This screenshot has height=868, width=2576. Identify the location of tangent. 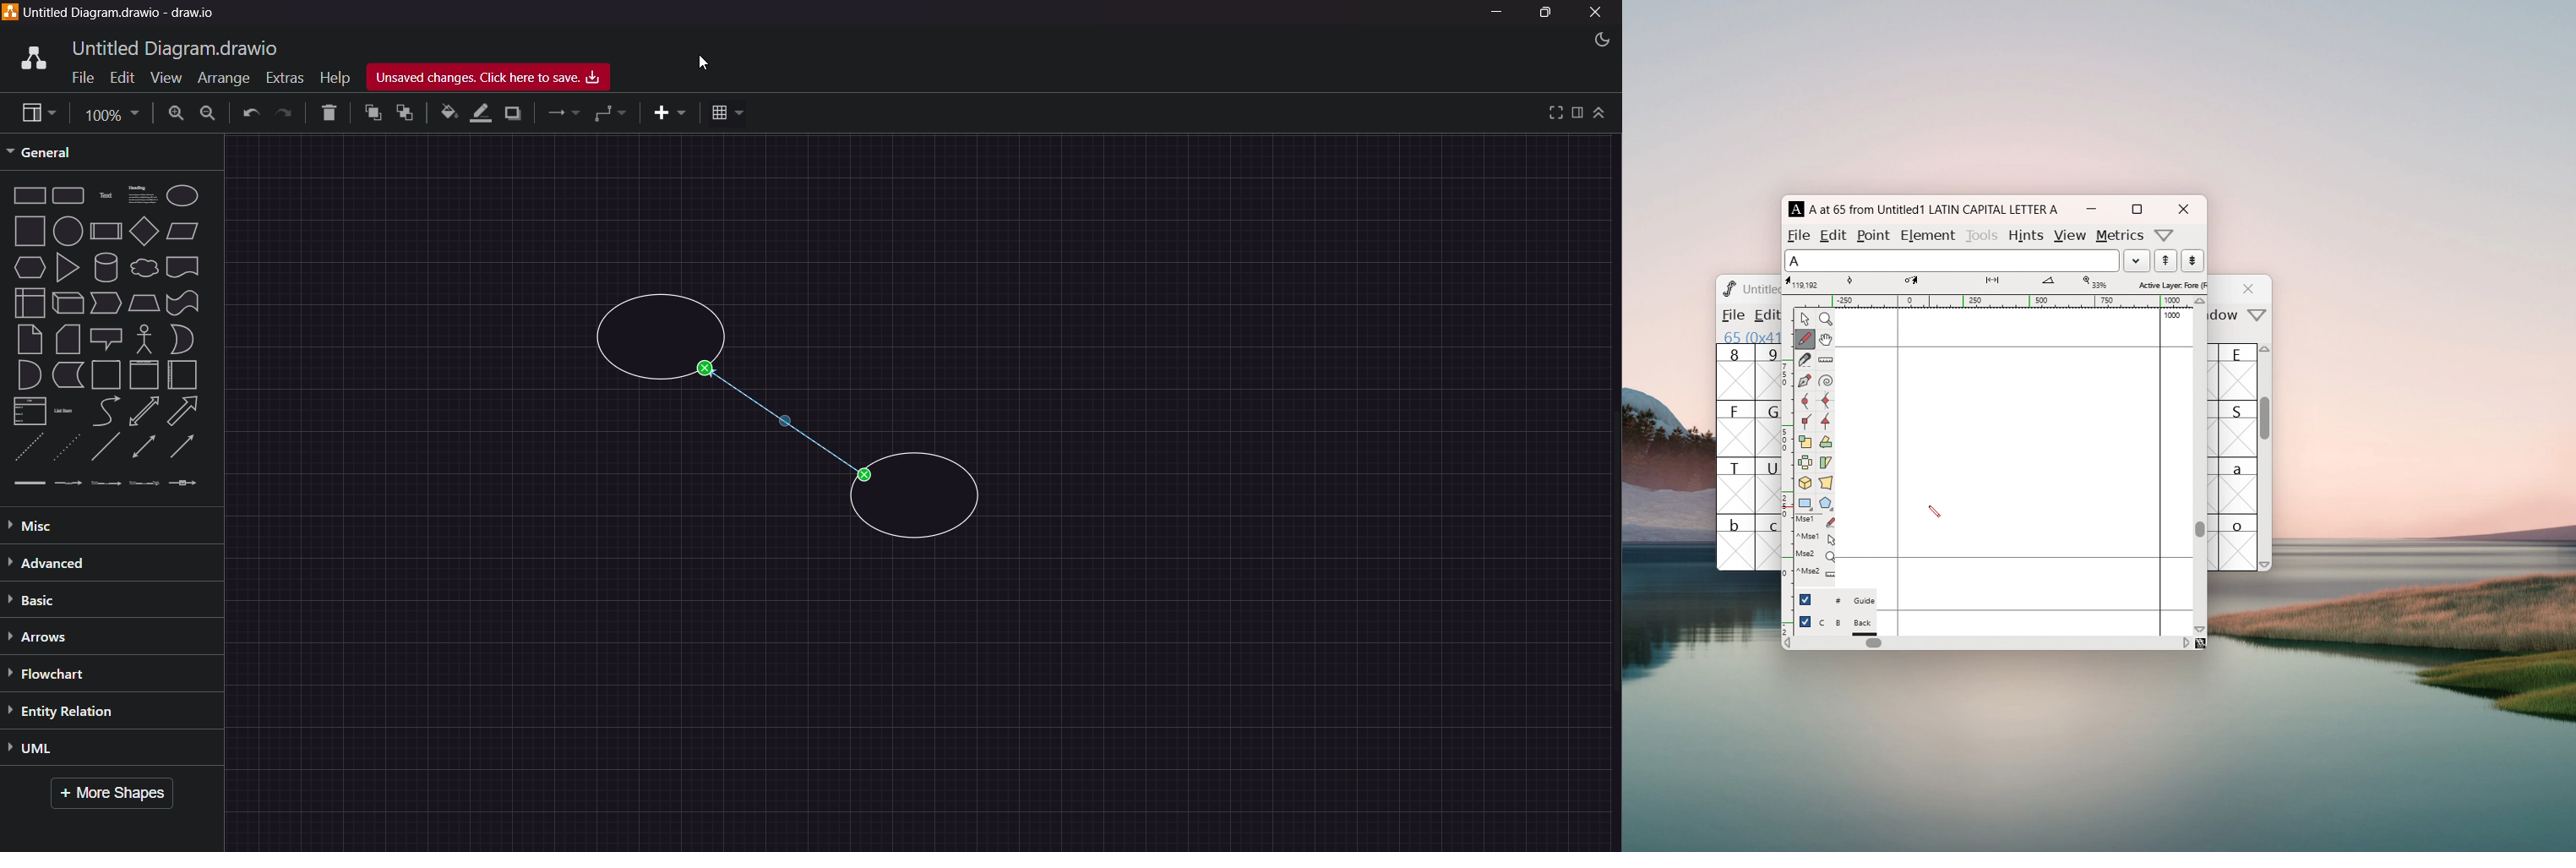
(1849, 282).